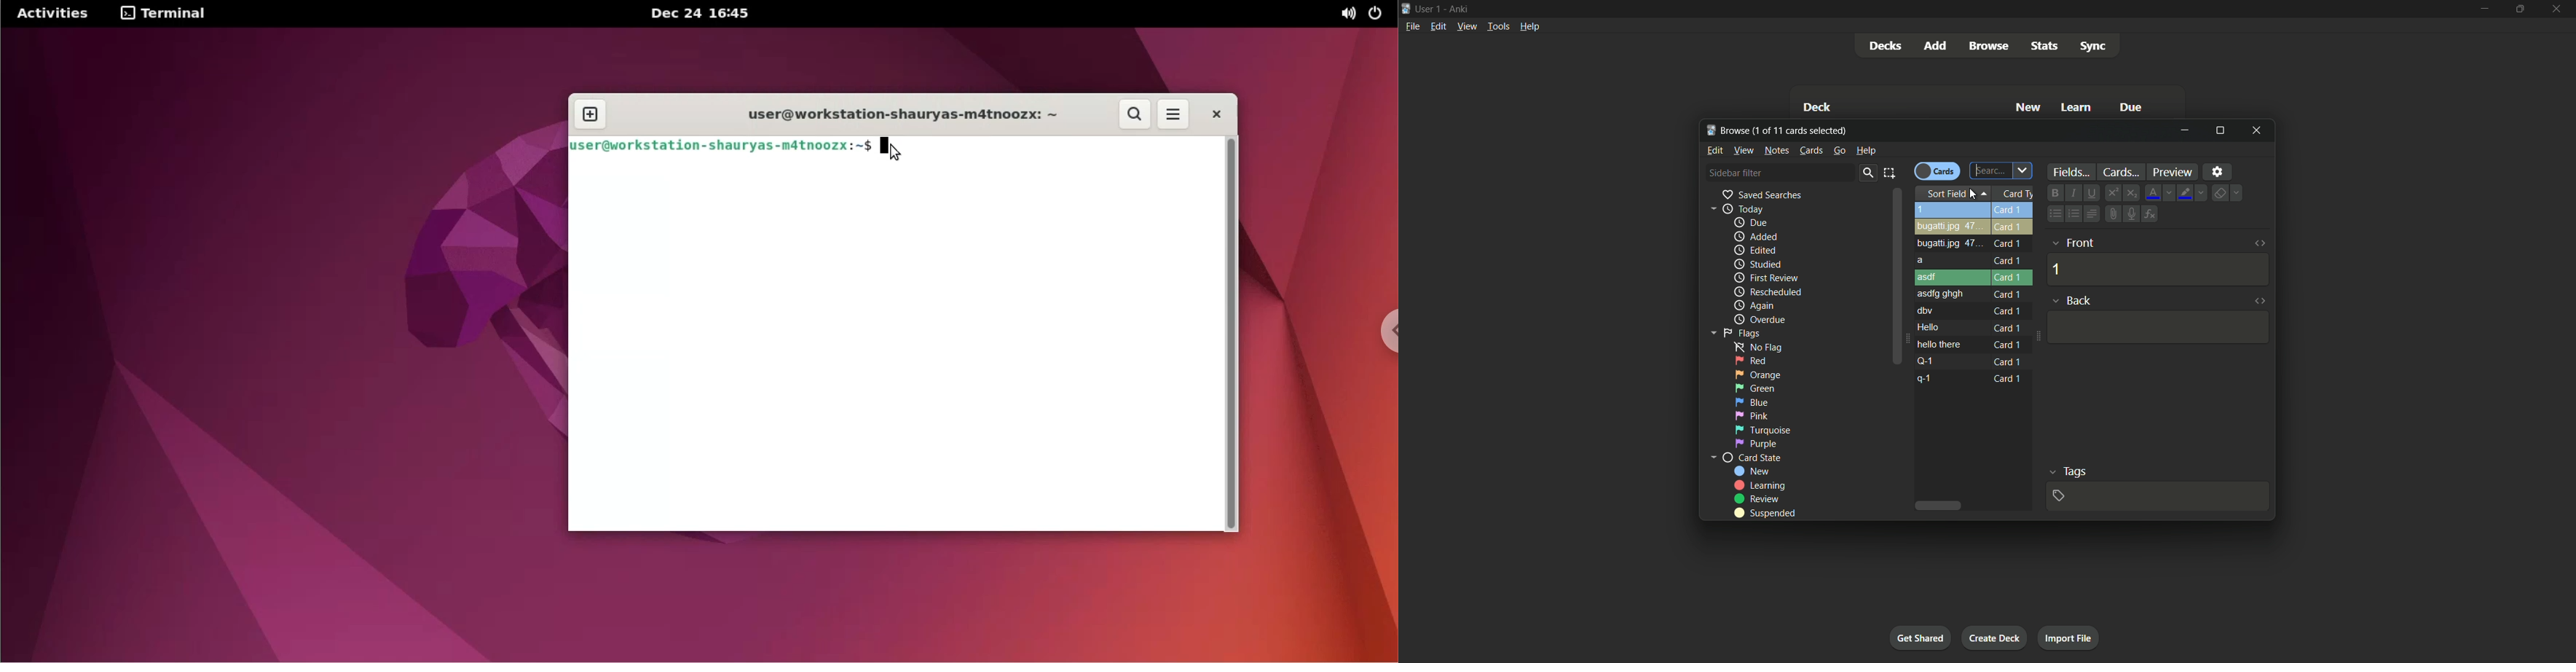 The image size is (2576, 672). I want to click on tags, so click(2073, 471).